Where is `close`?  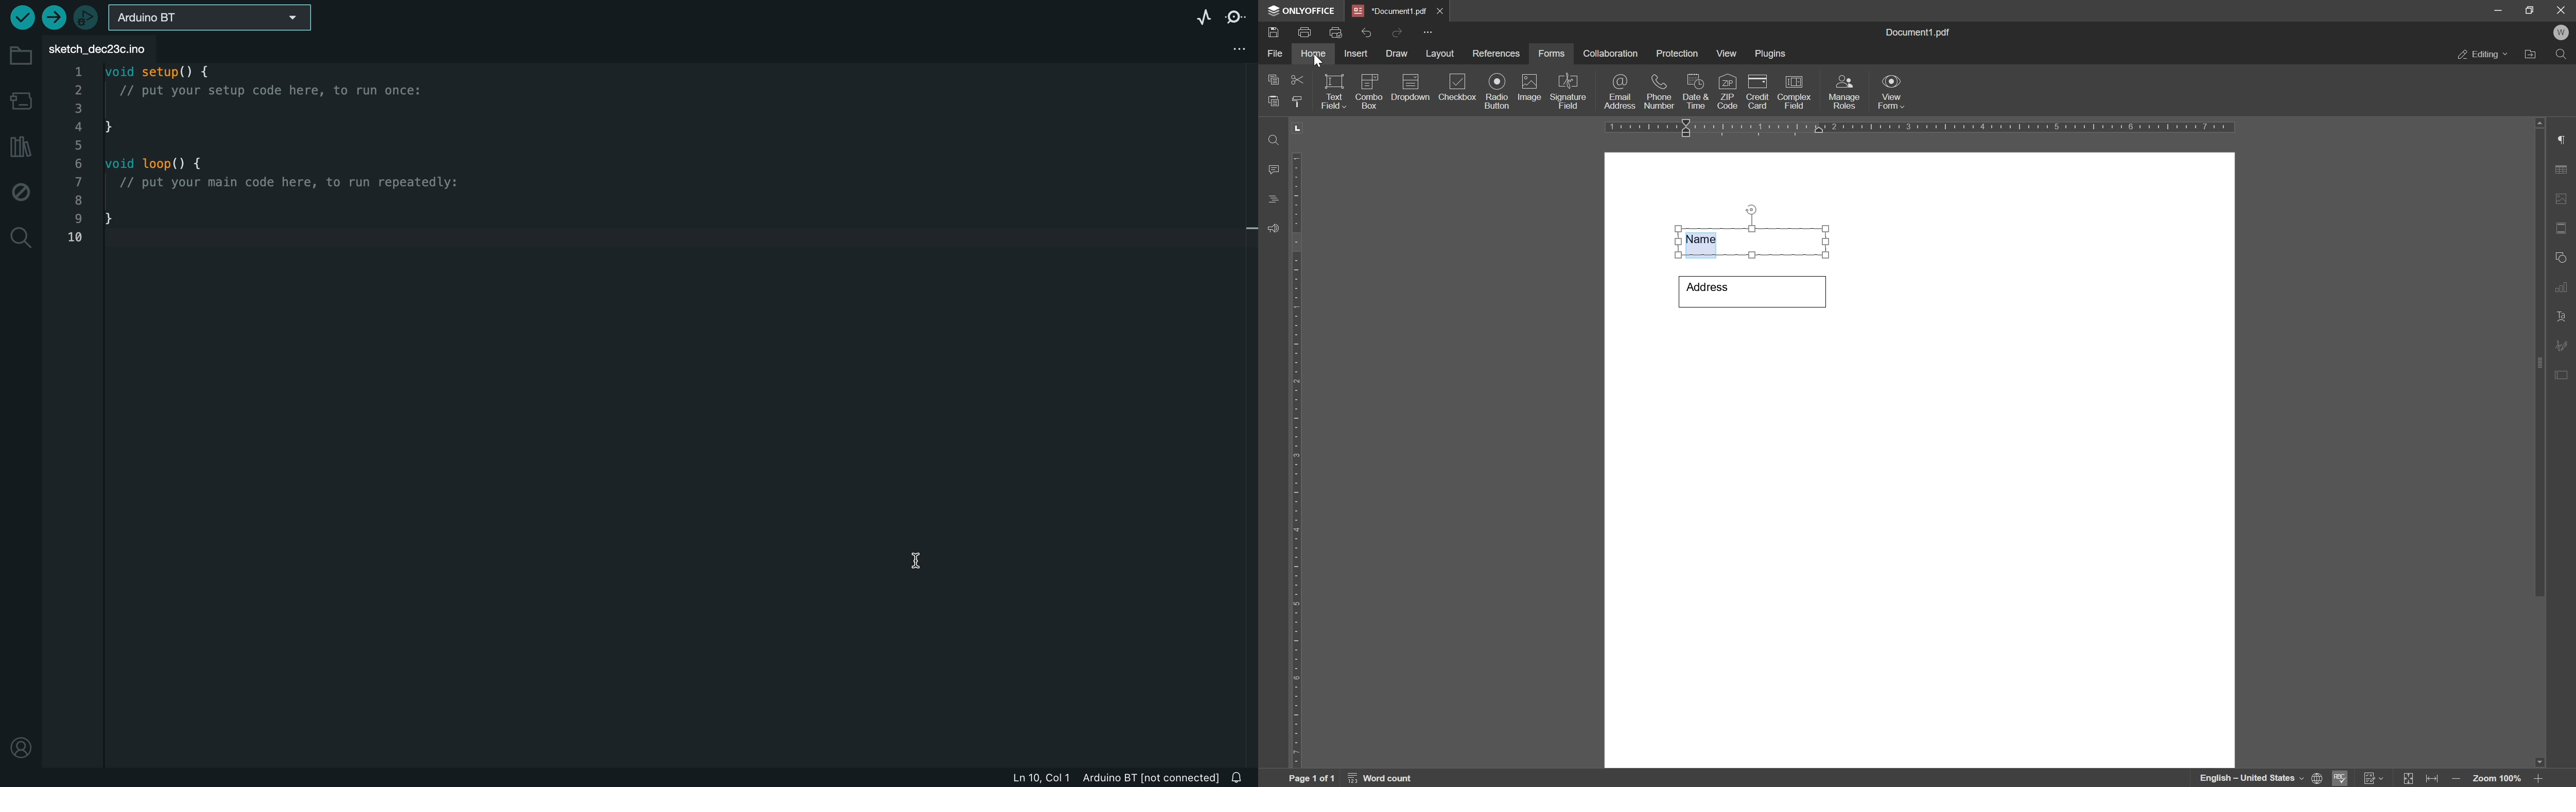
close is located at coordinates (1441, 9).